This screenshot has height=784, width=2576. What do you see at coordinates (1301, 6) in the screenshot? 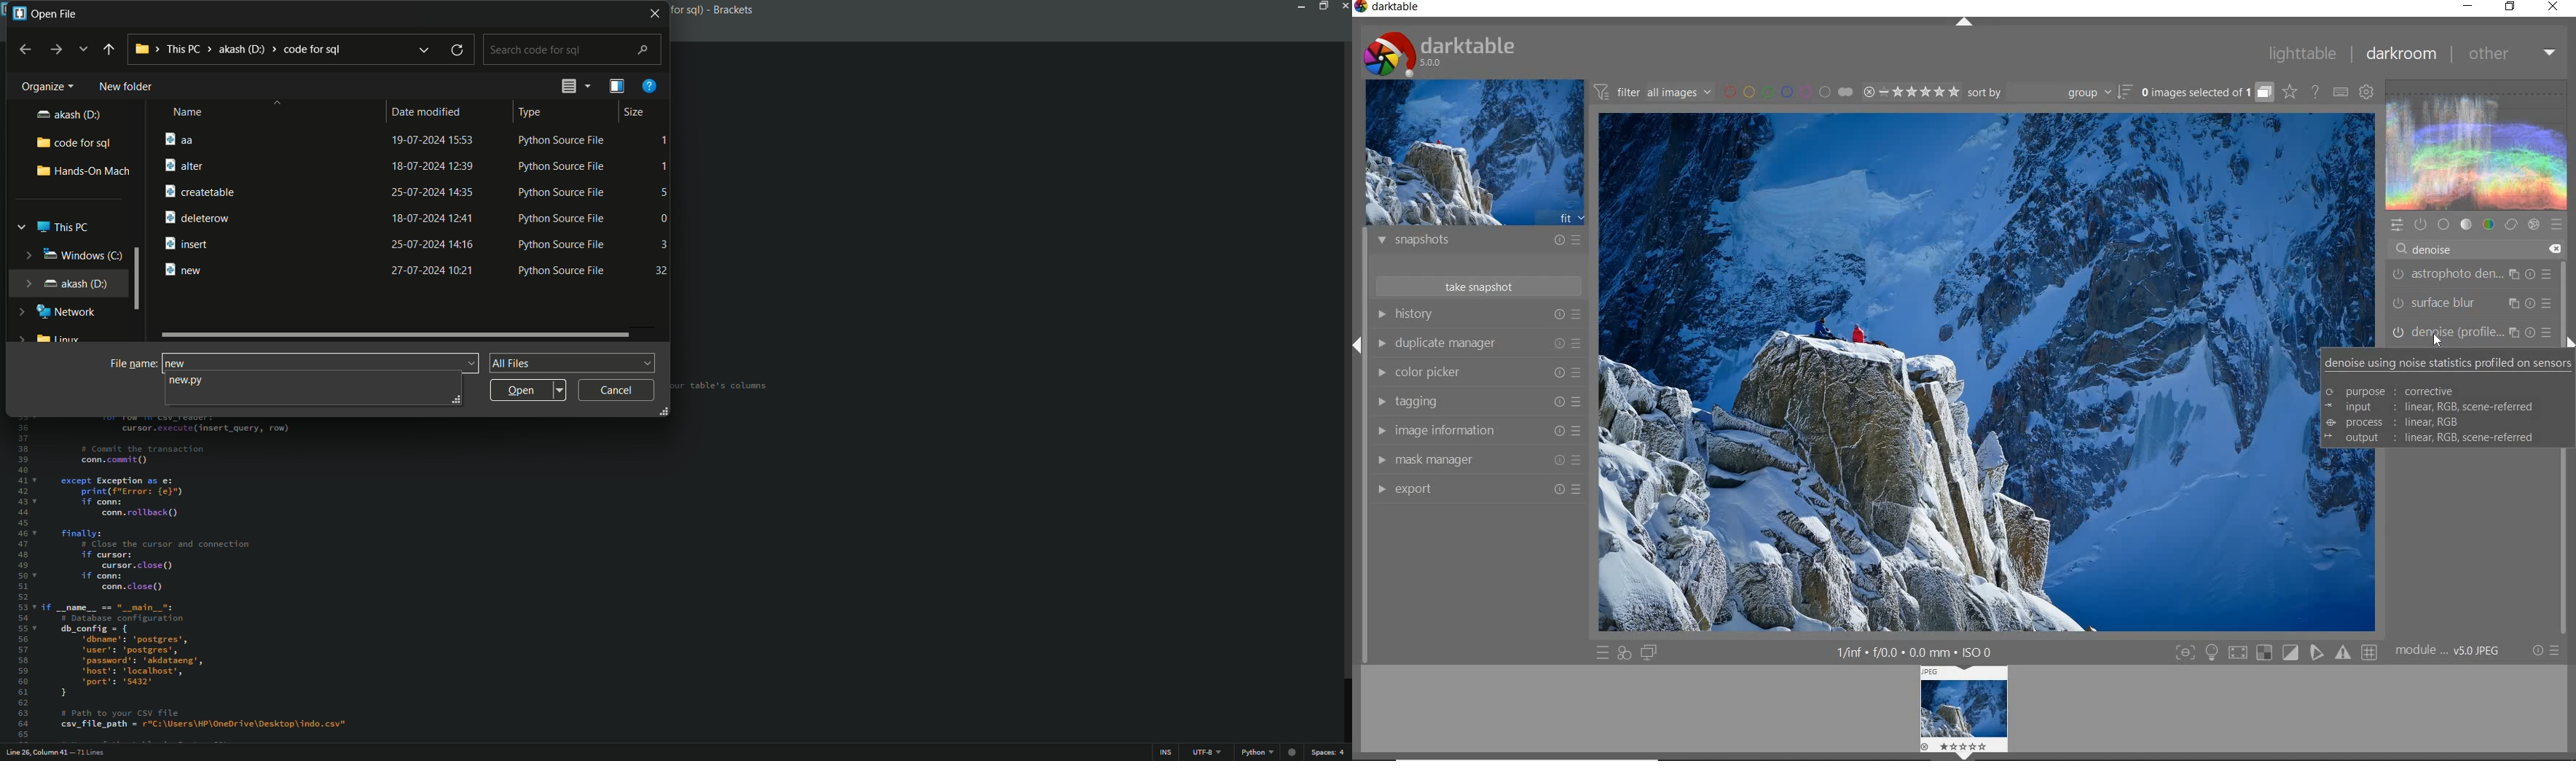
I see `minimize` at bounding box center [1301, 6].